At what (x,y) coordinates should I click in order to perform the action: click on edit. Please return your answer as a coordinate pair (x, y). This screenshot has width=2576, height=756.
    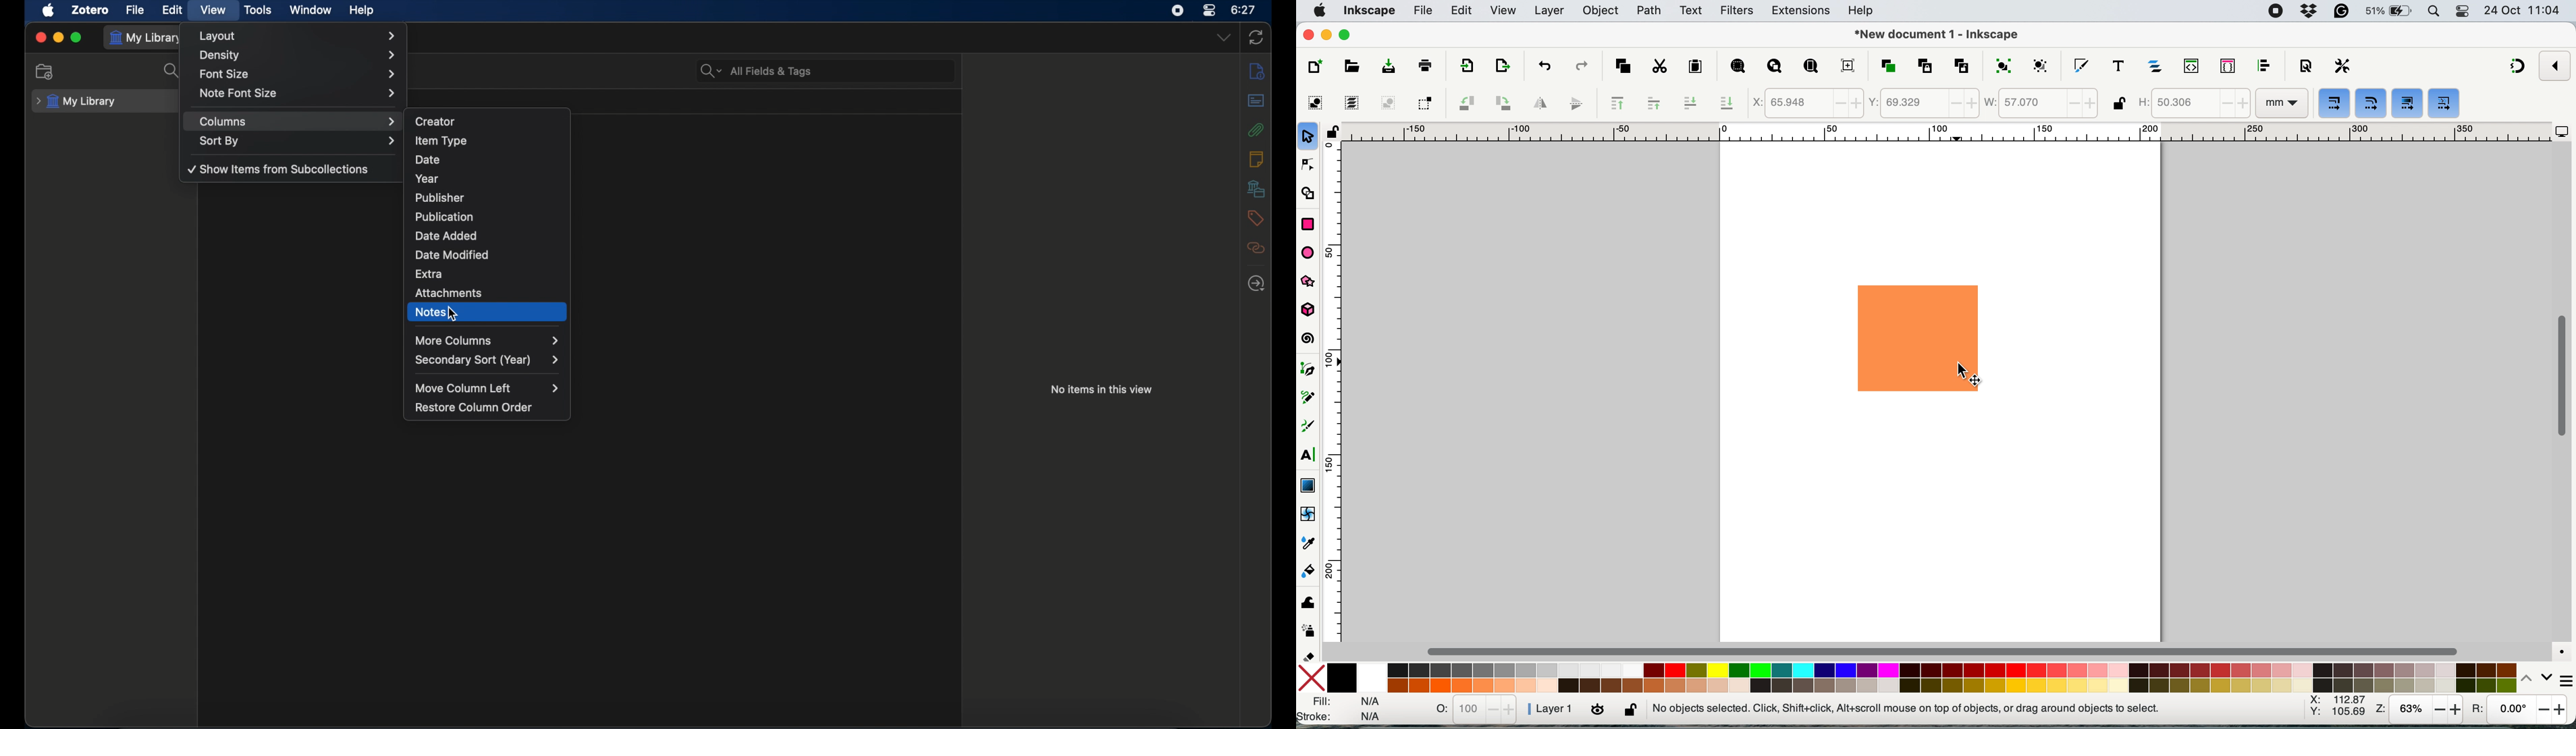
    Looking at the image, I should click on (1463, 12).